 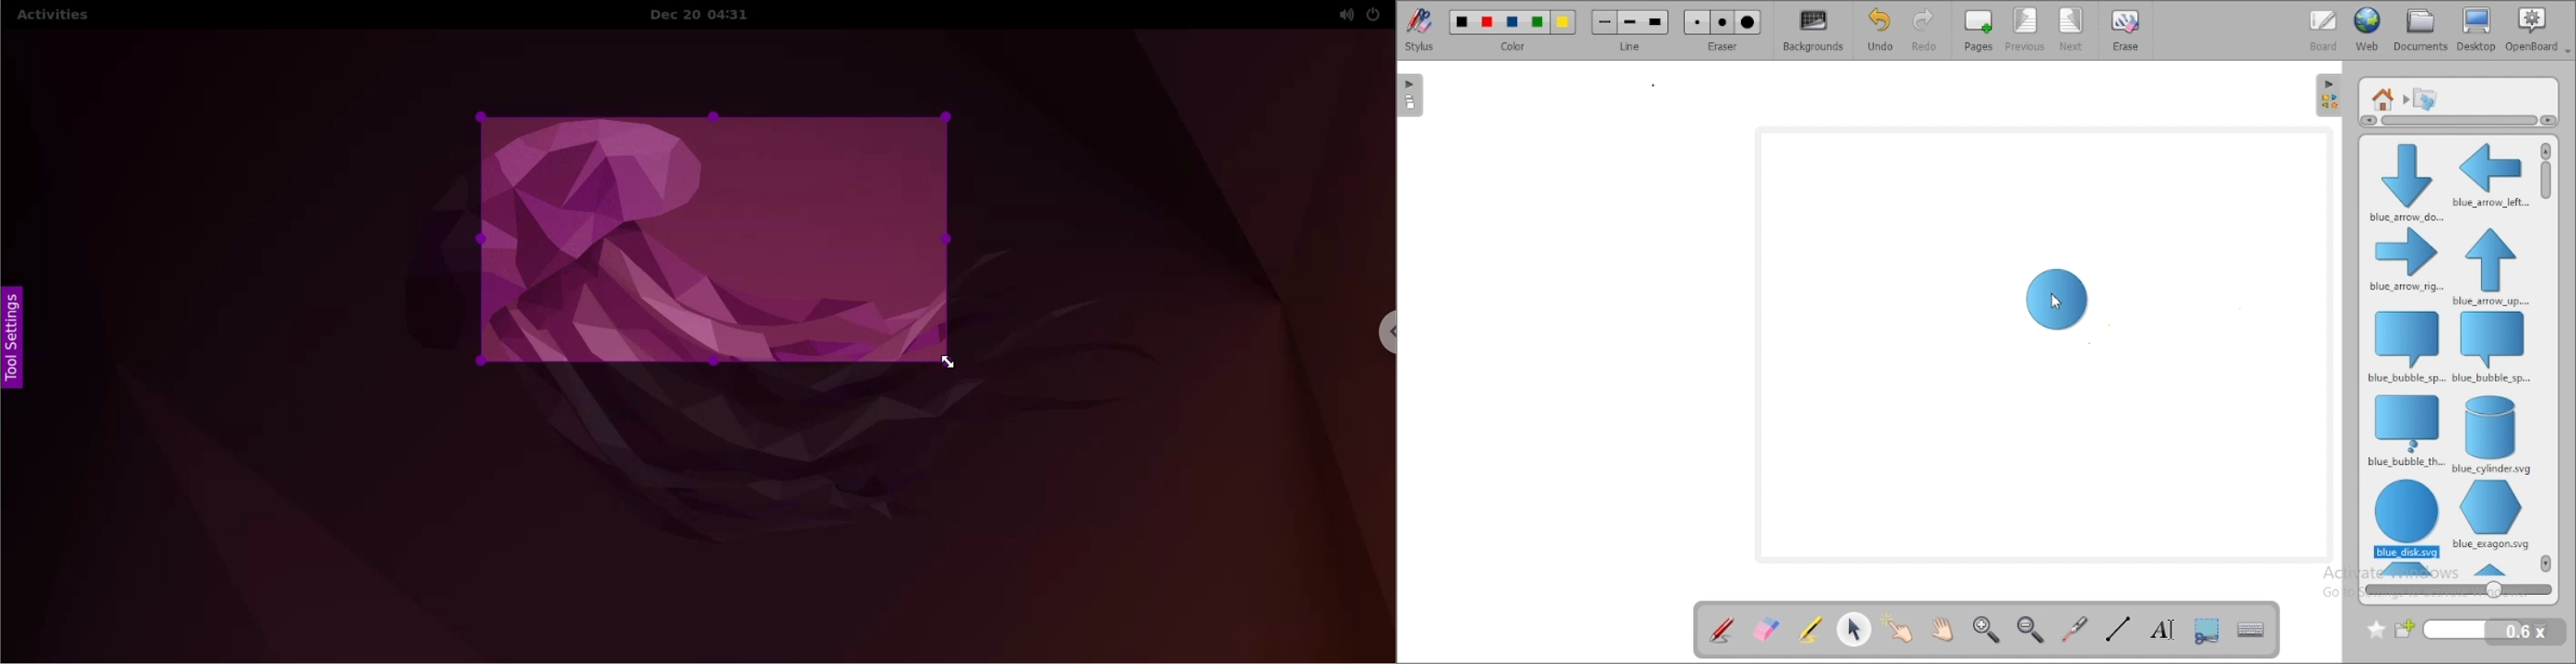 I want to click on display virtual keyboard, so click(x=2252, y=628).